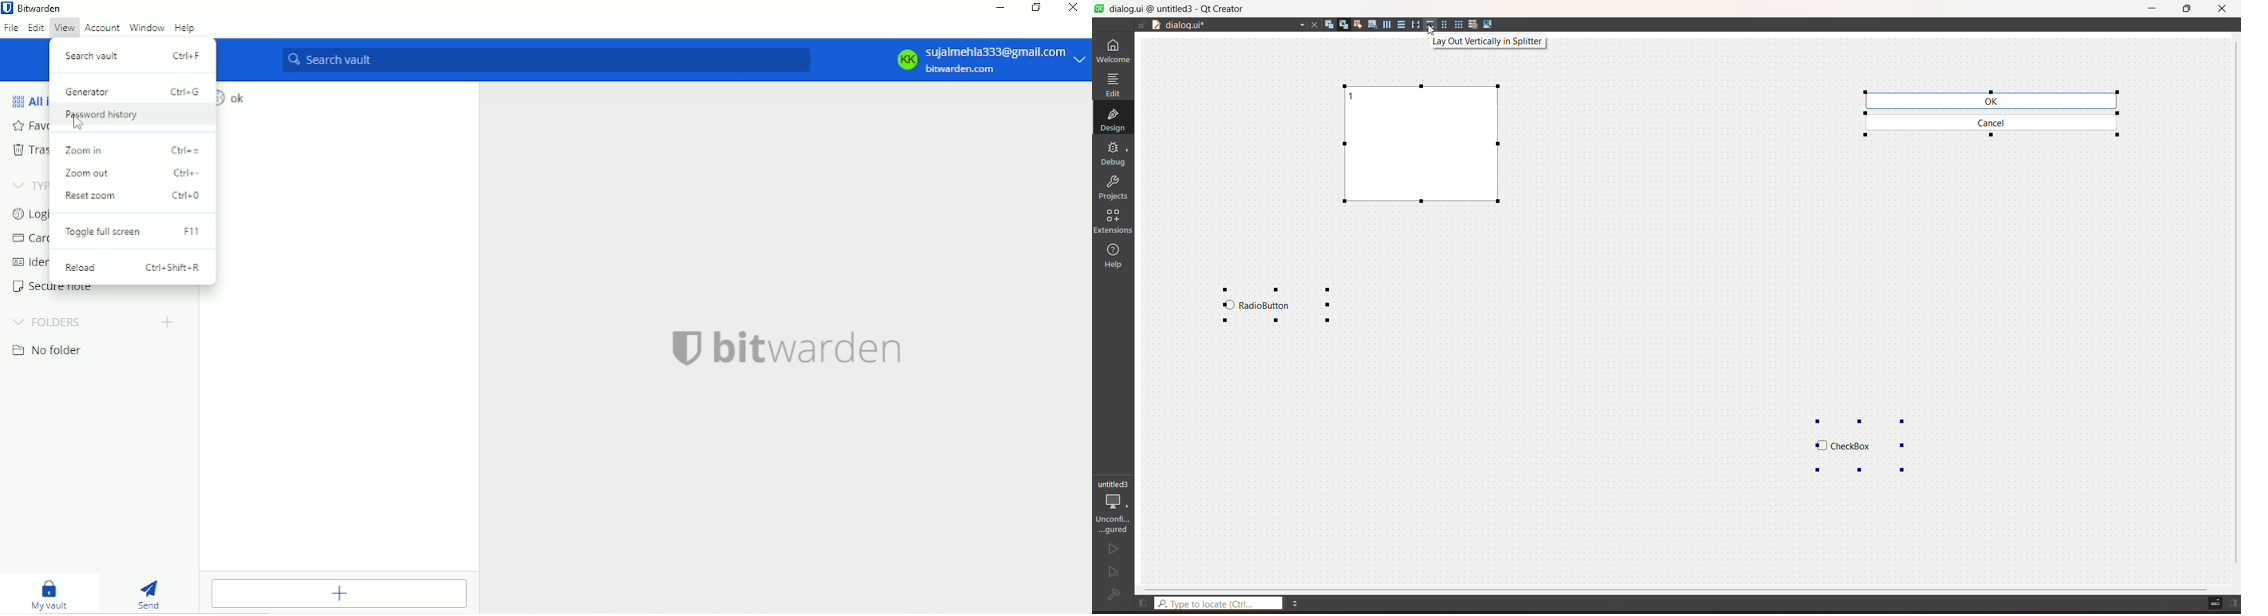 Image resolution: width=2268 pixels, height=616 pixels. I want to click on design, so click(1112, 118).